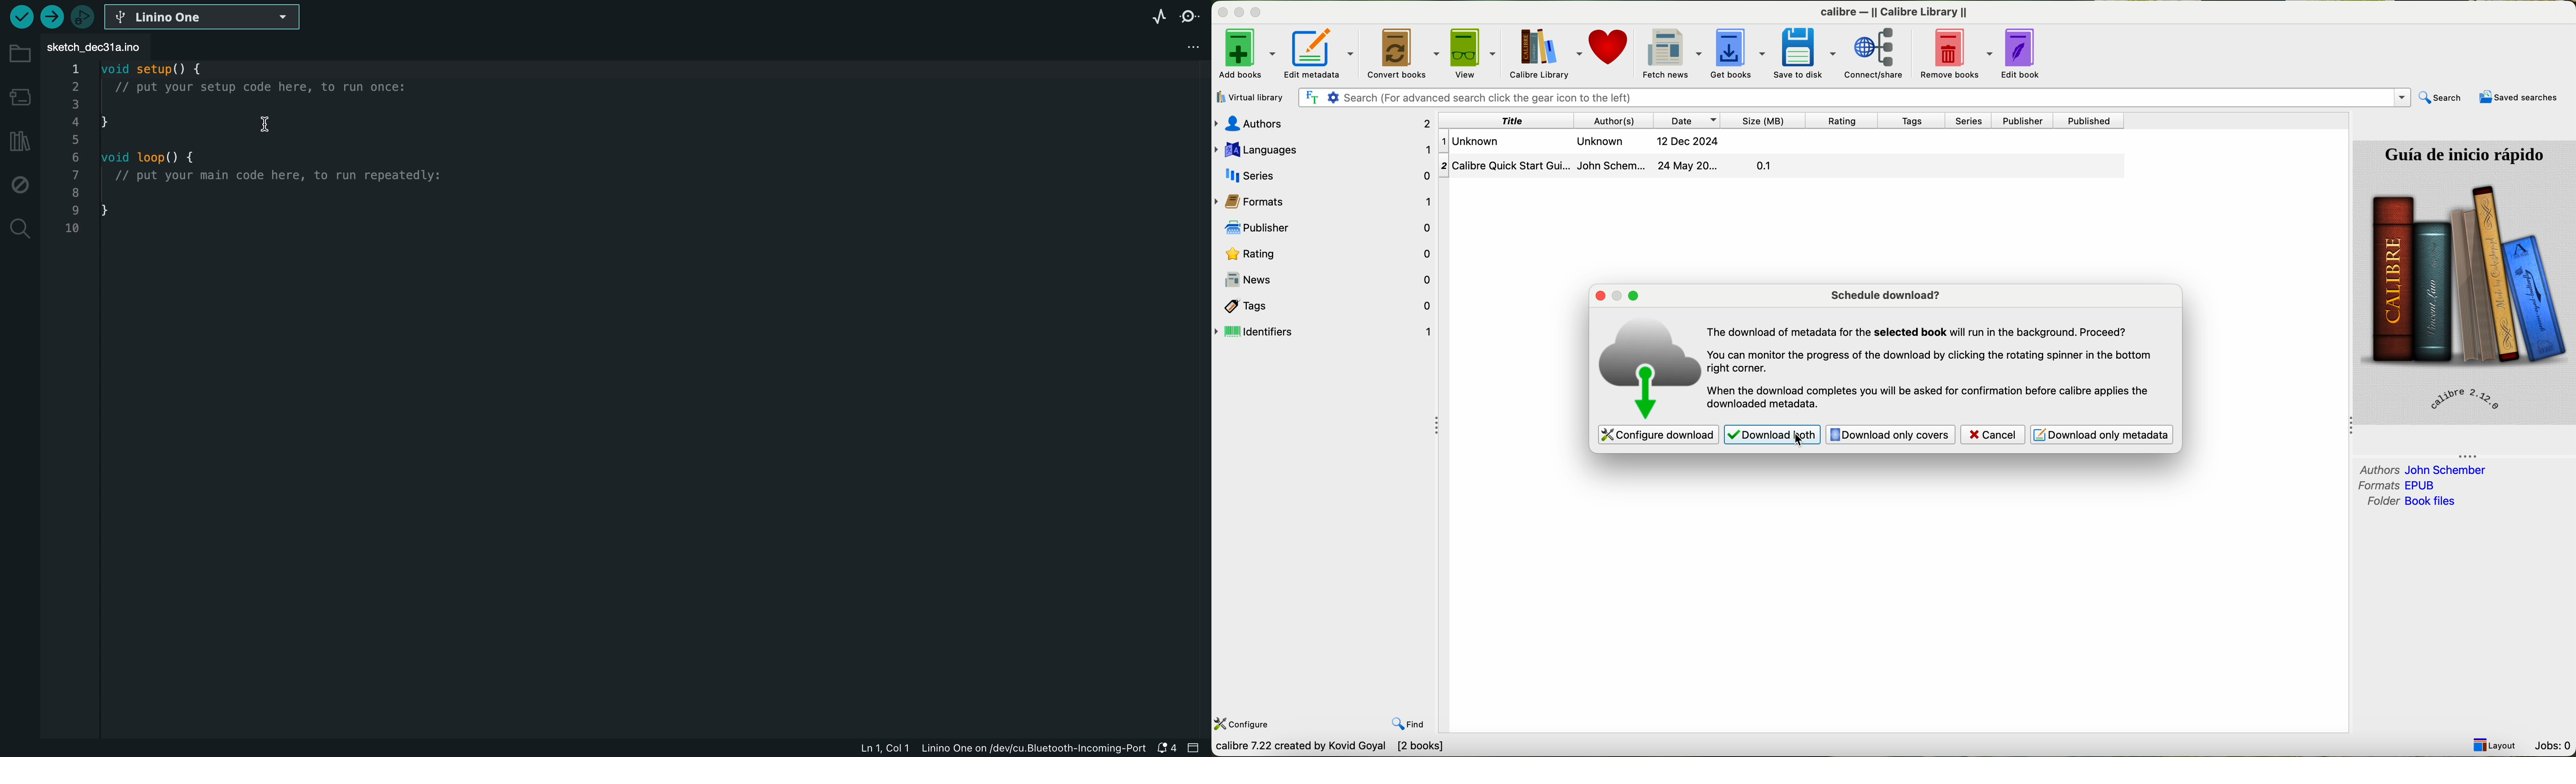 Image resolution: width=2576 pixels, height=784 pixels. What do you see at coordinates (1265, 202) in the screenshot?
I see `format` at bounding box center [1265, 202].